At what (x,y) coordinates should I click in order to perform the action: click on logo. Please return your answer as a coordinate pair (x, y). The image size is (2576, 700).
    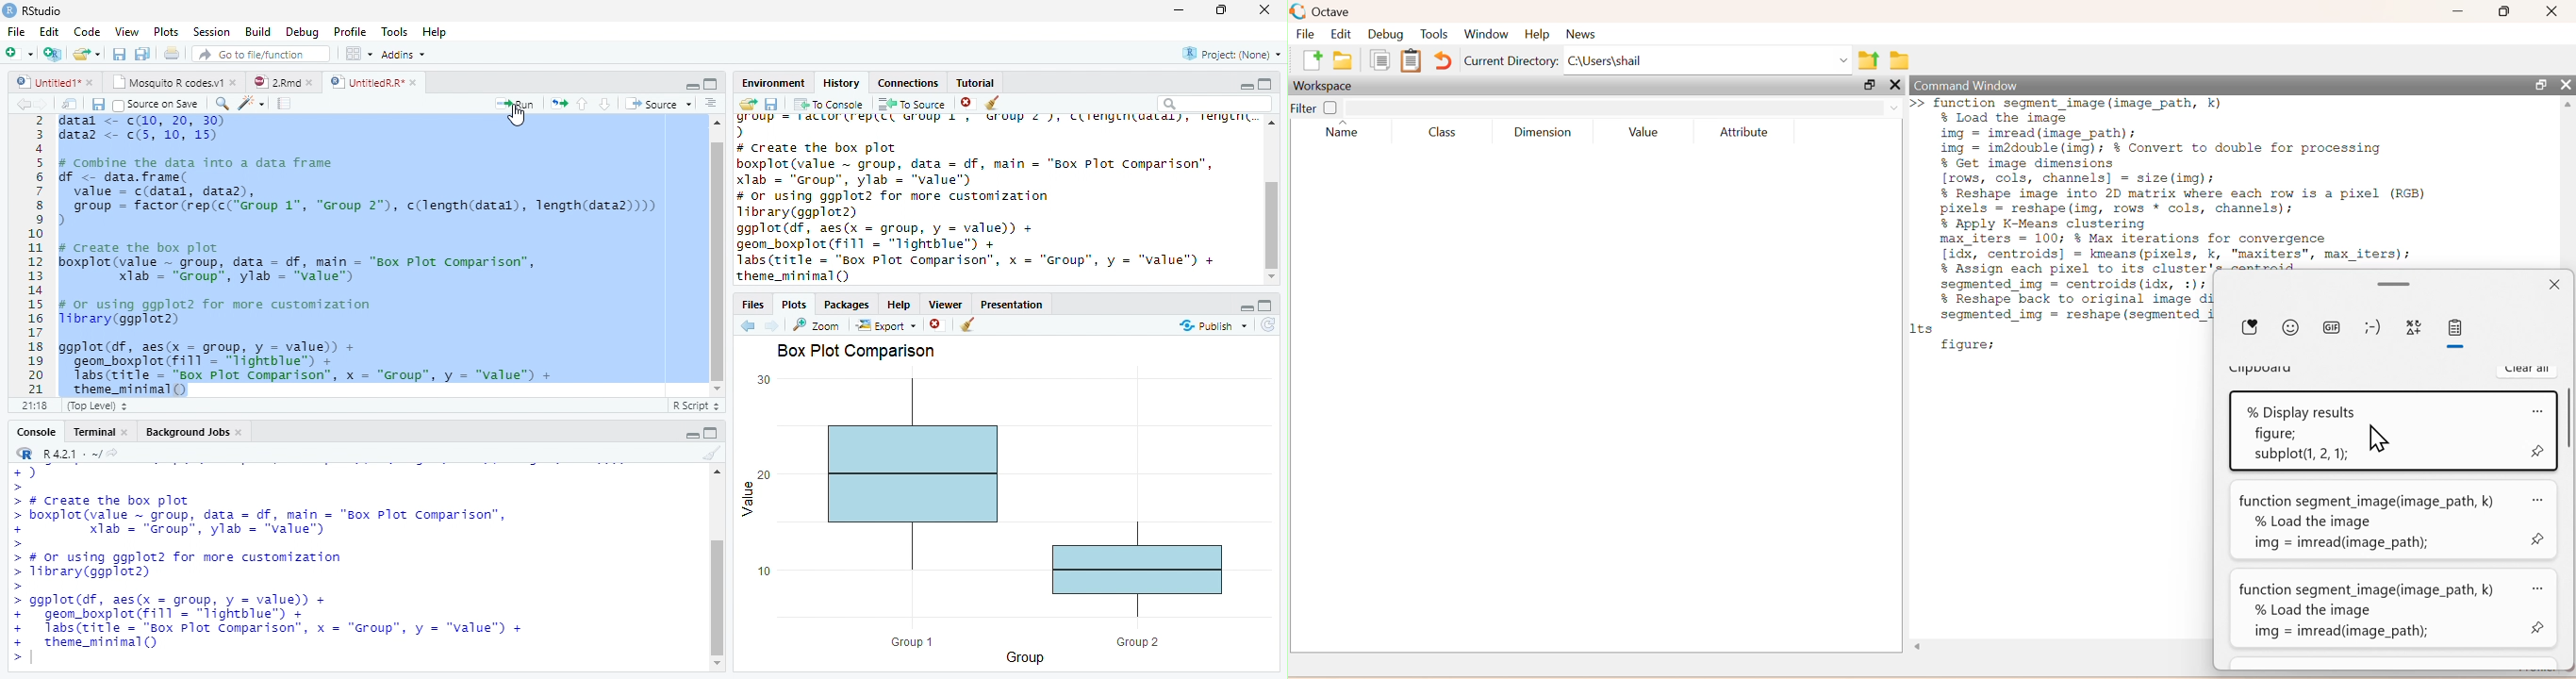
    Looking at the image, I should click on (1299, 11).